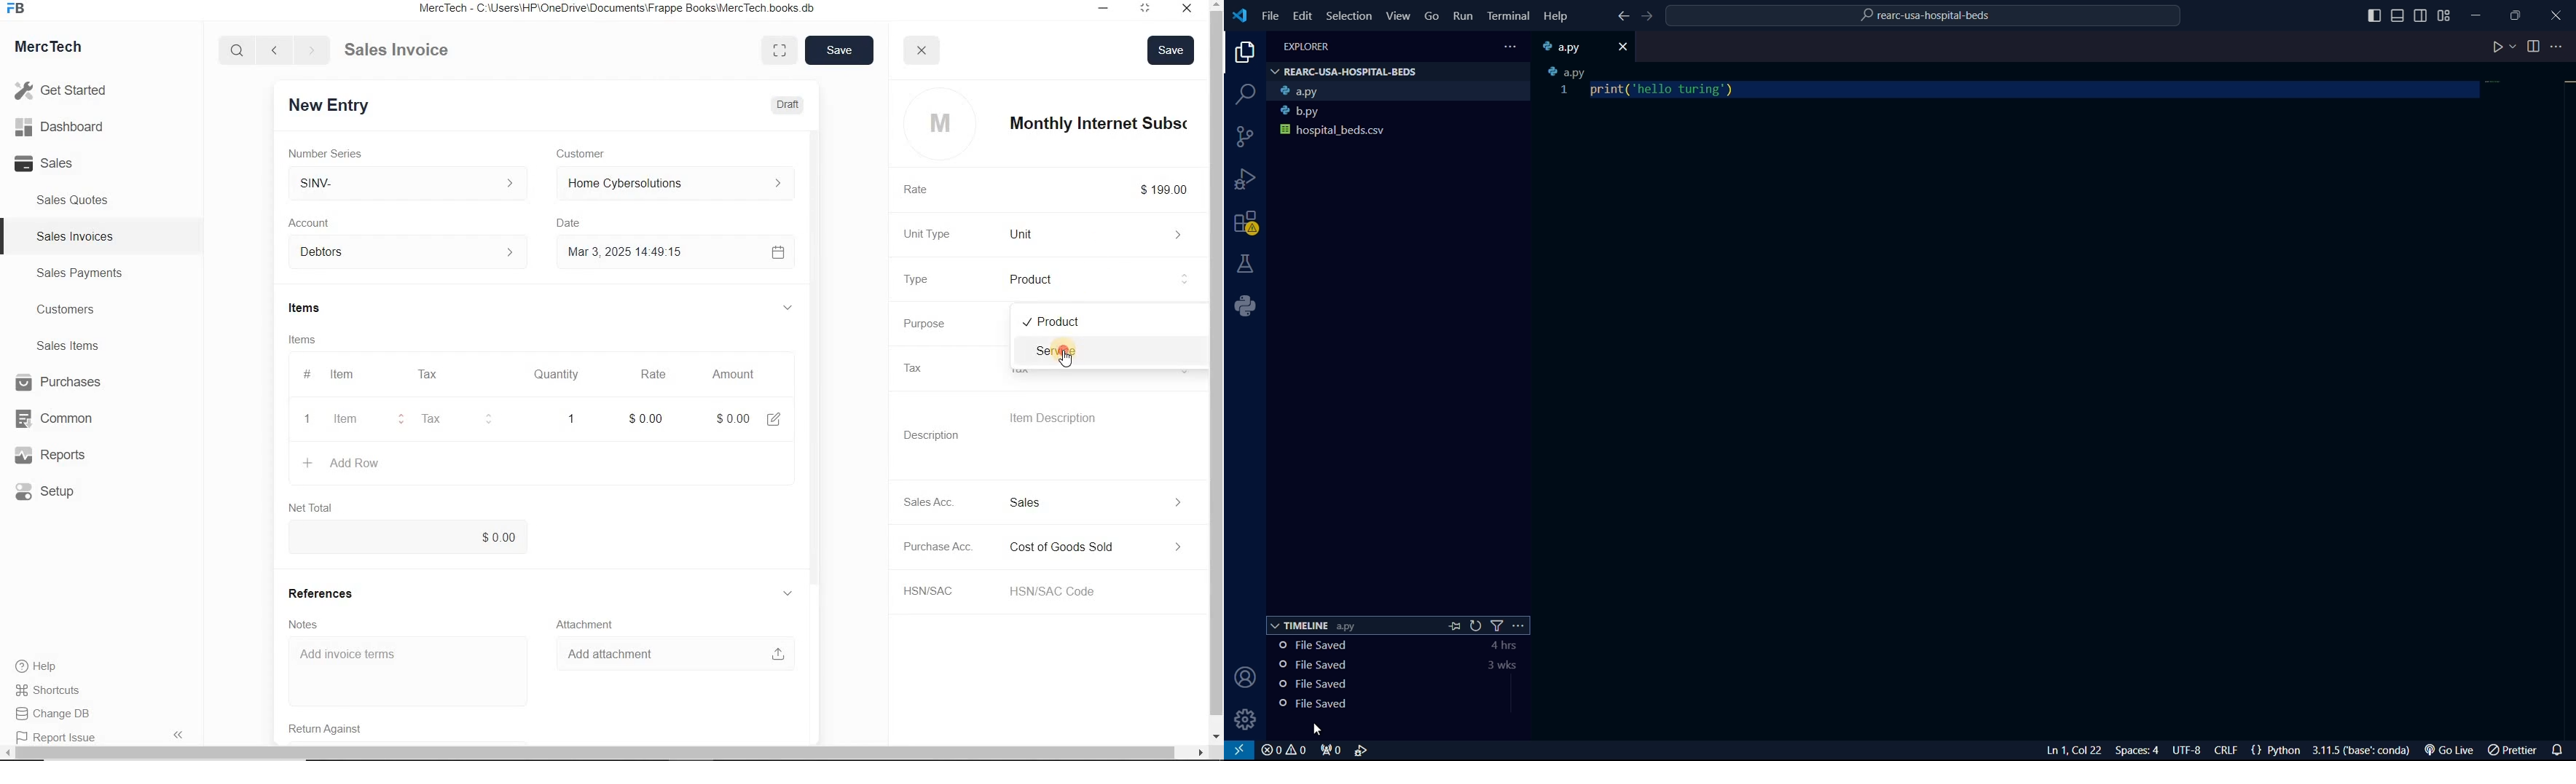 The width and height of the screenshot is (2576, 784). I want to click on Calendar, so click(782, 251).